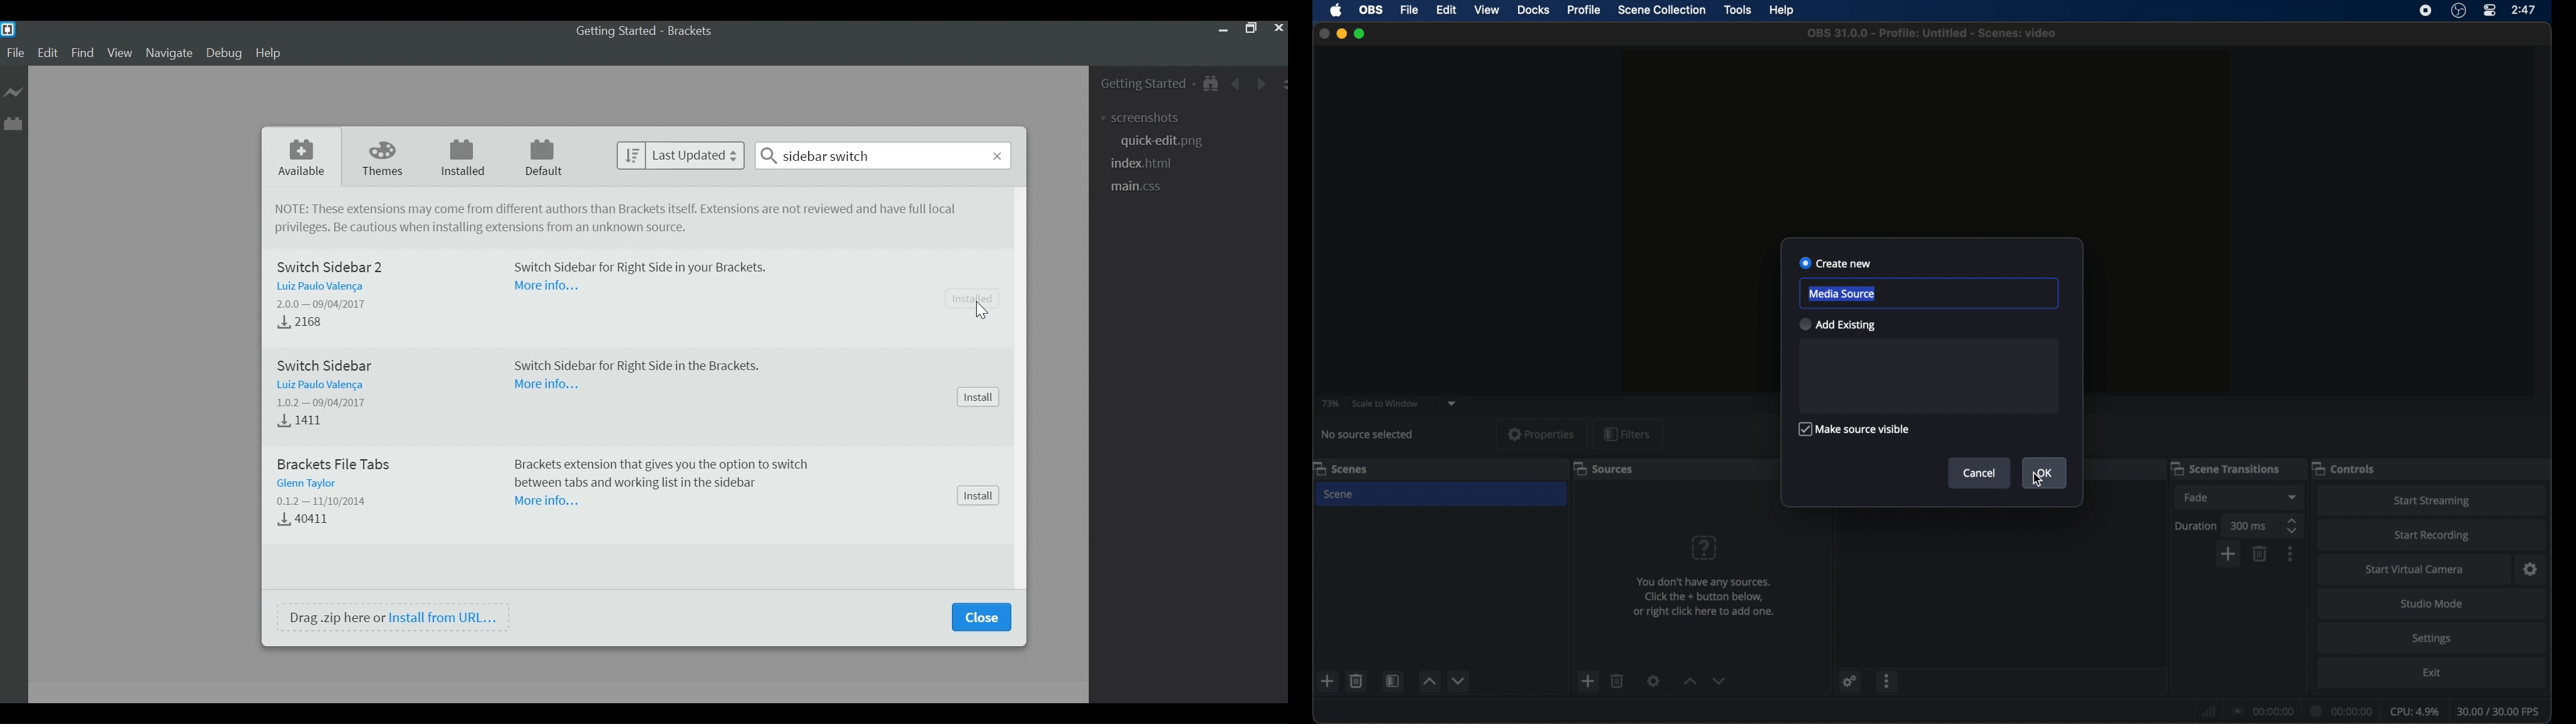 The width and height of the screenshot is (2576, 728). What do you see at coordinates (1703, 597) in the screenshot?
I see `info` at bounding box center [1703, 597].